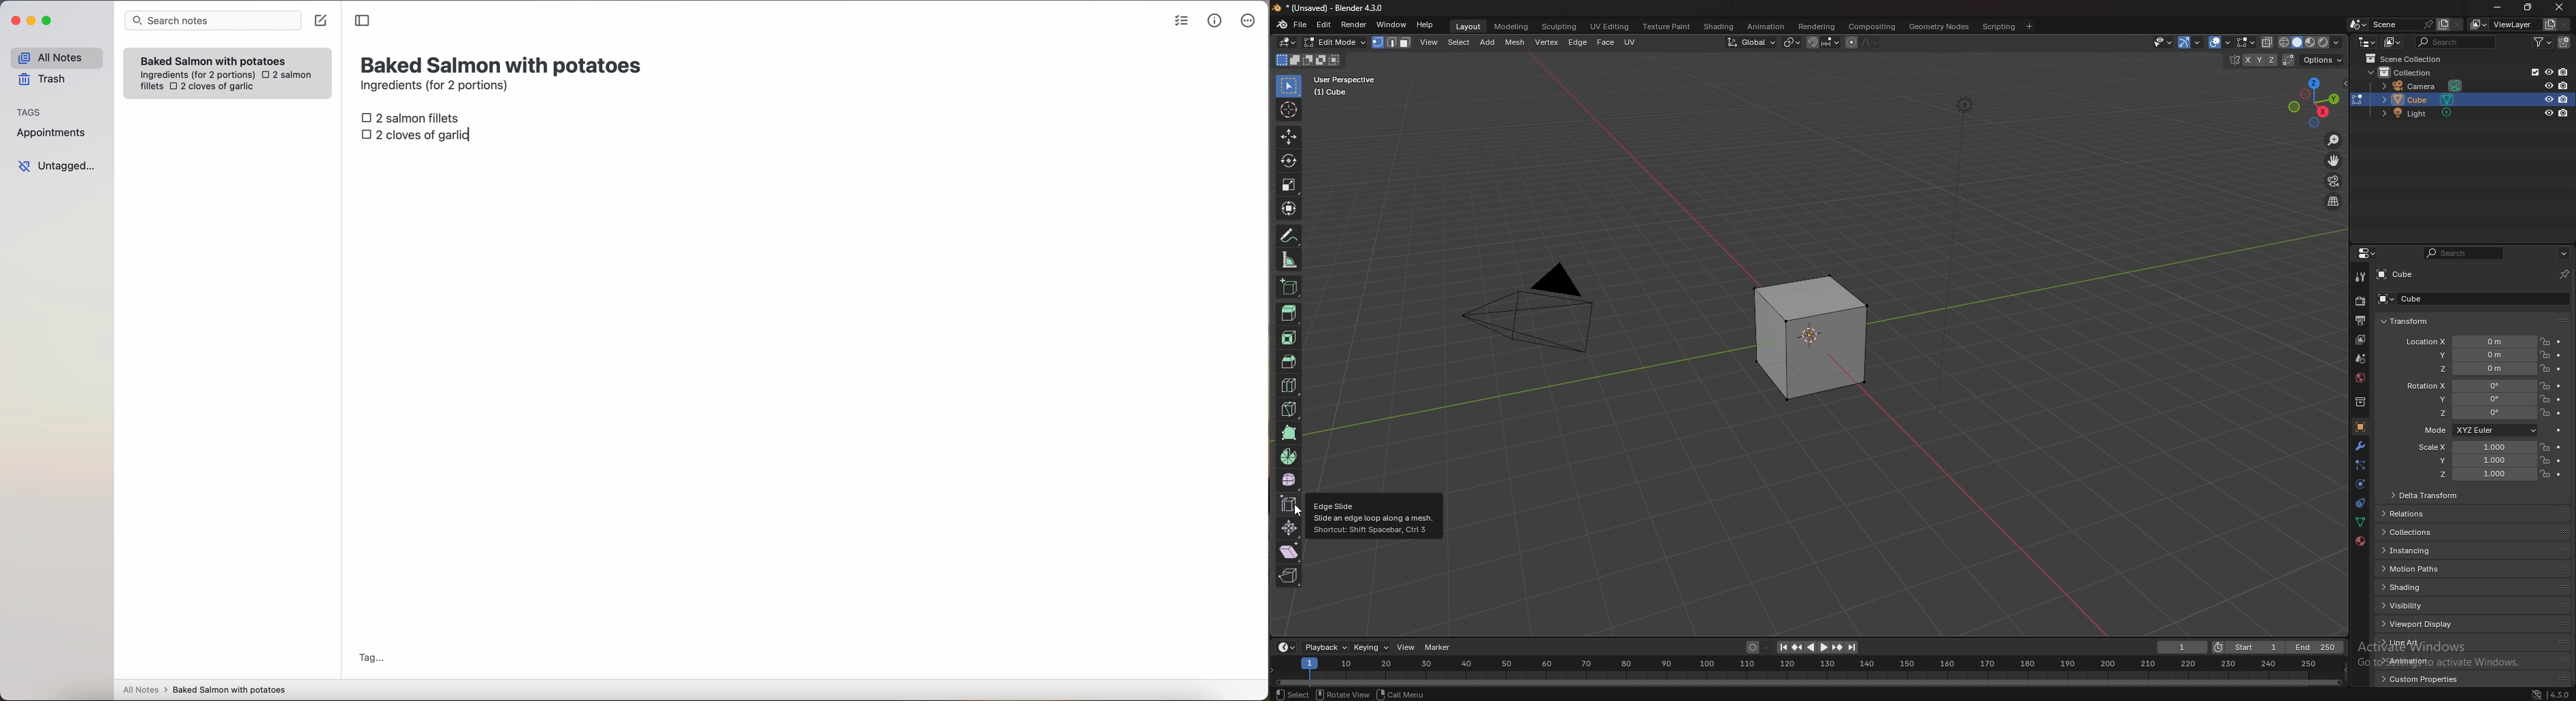 This screenshot has height=728, width=2576. I want to click on animate property, so click(2558, 400).